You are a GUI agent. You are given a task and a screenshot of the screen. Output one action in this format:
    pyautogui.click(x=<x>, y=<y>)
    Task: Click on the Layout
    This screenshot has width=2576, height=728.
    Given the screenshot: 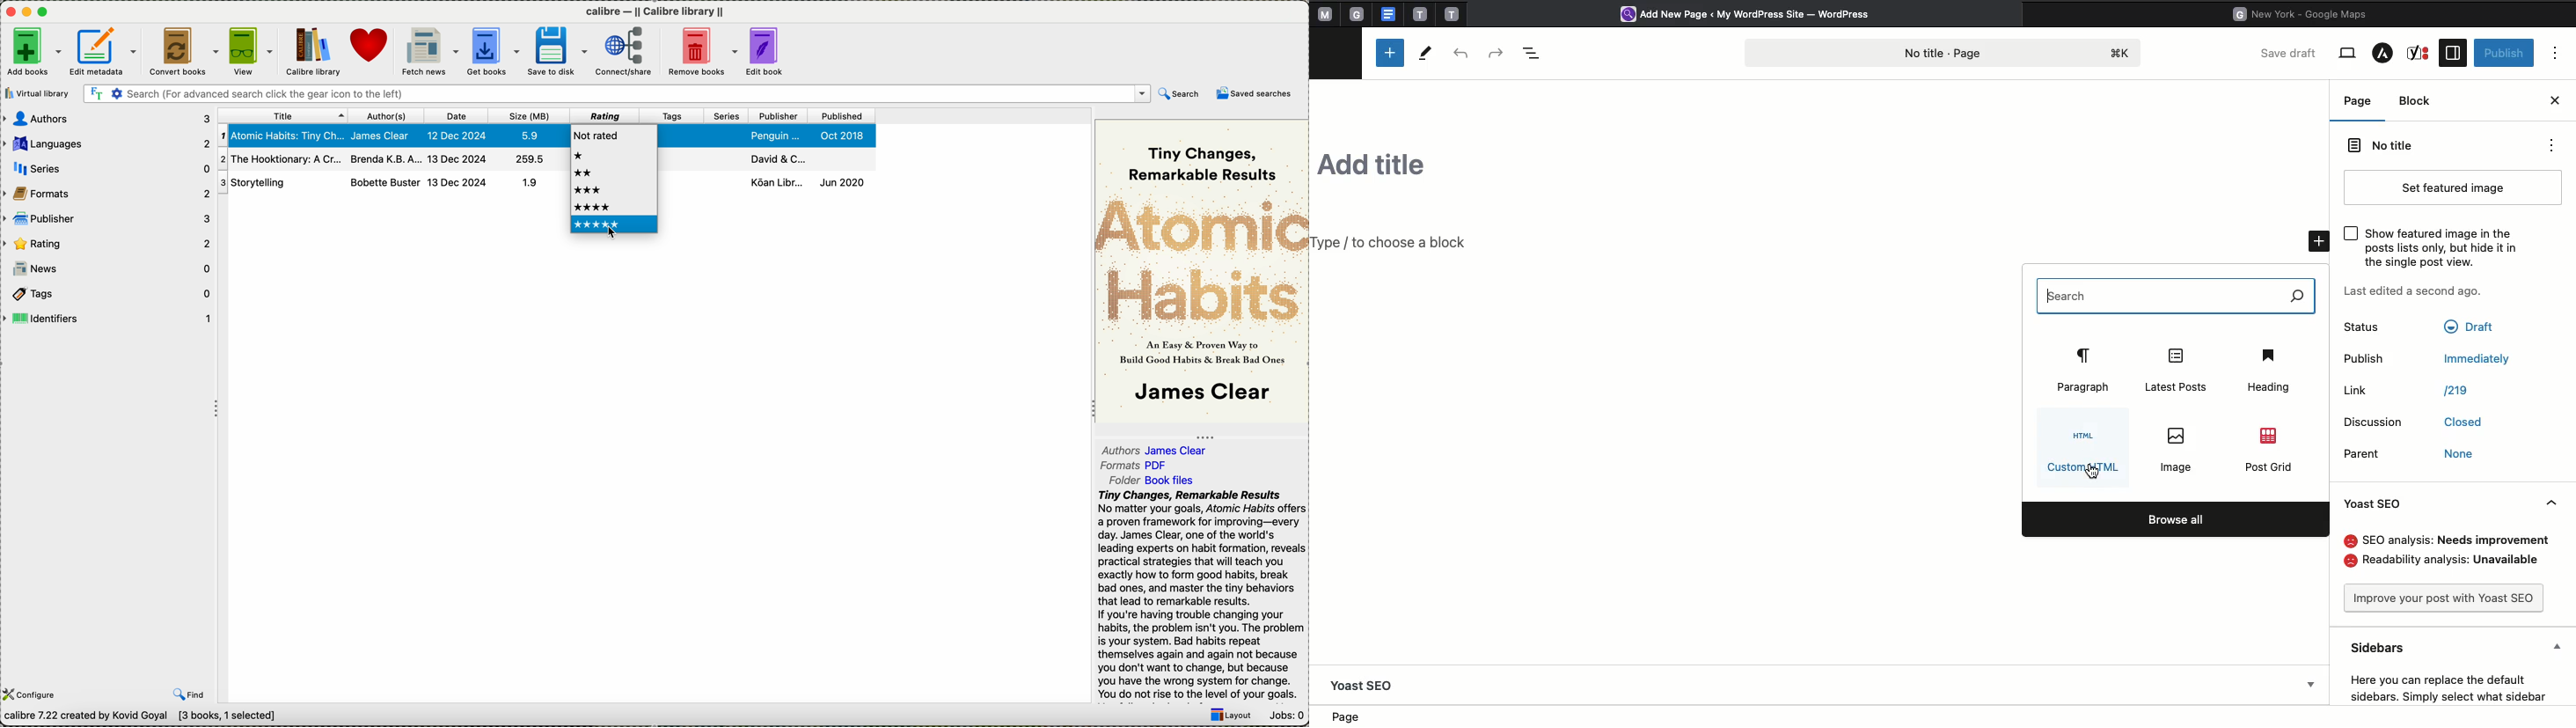 What is the action you would take?
    pyautogui.click(x=1227, y=716)
    